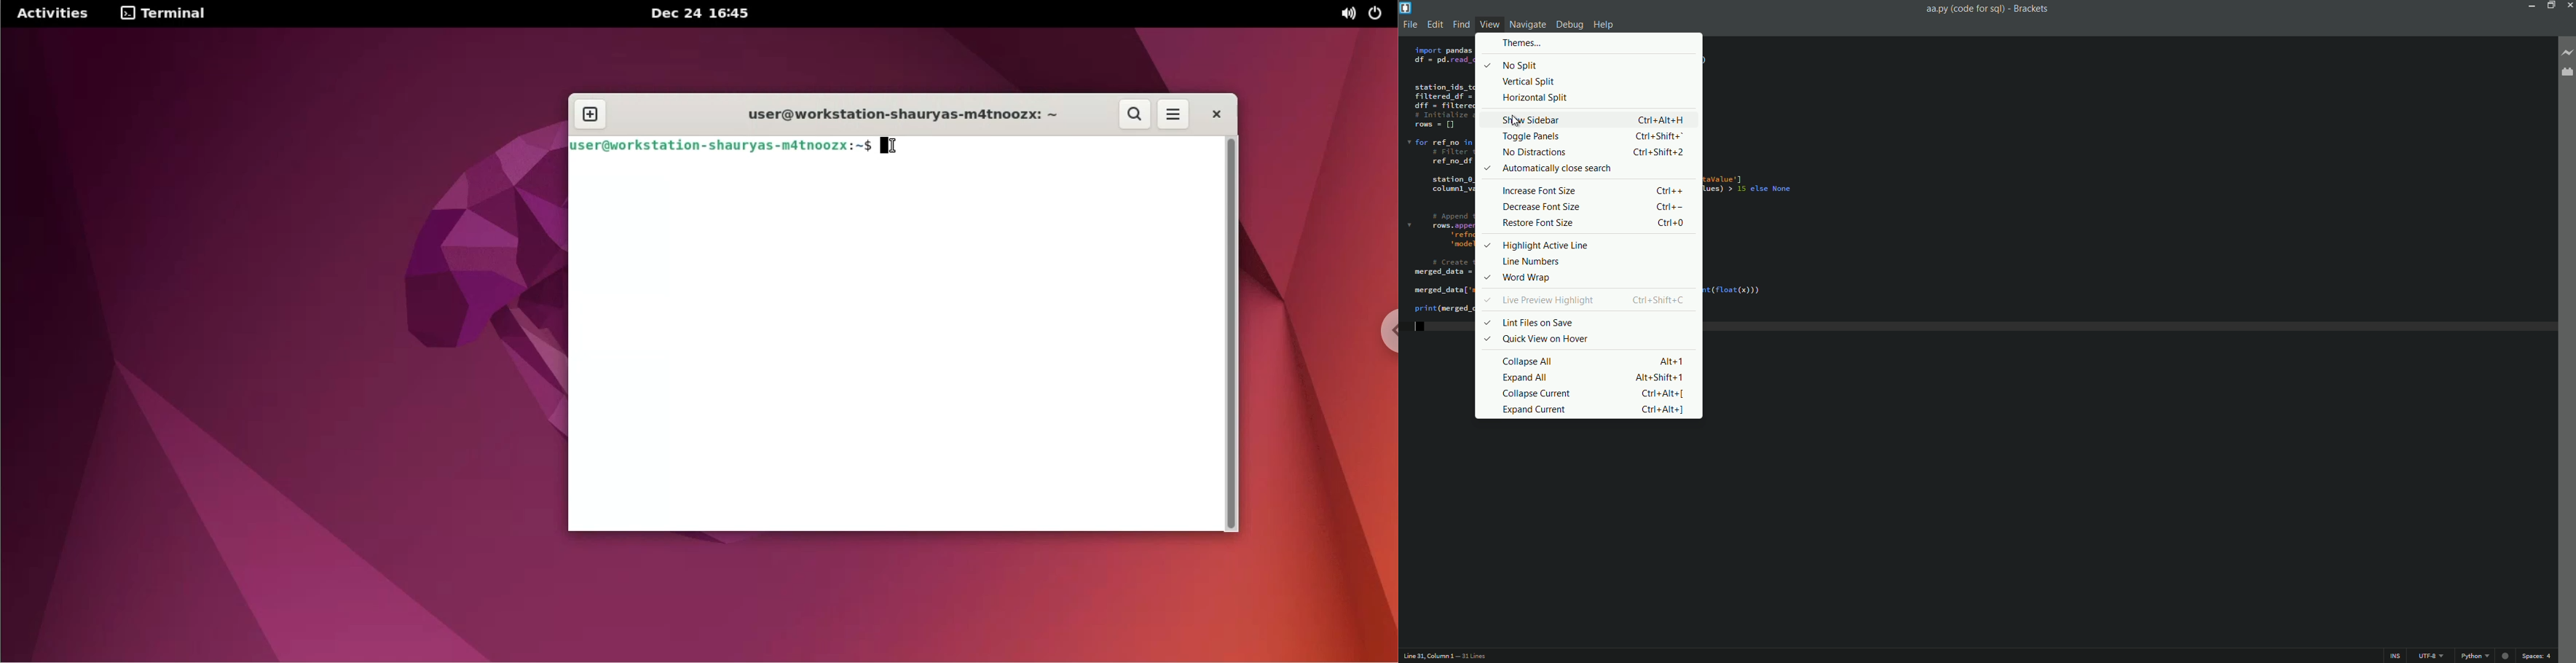  Describe the element at coordinates (2530, 5) in the screenshot. I see `Minimize` at that location.